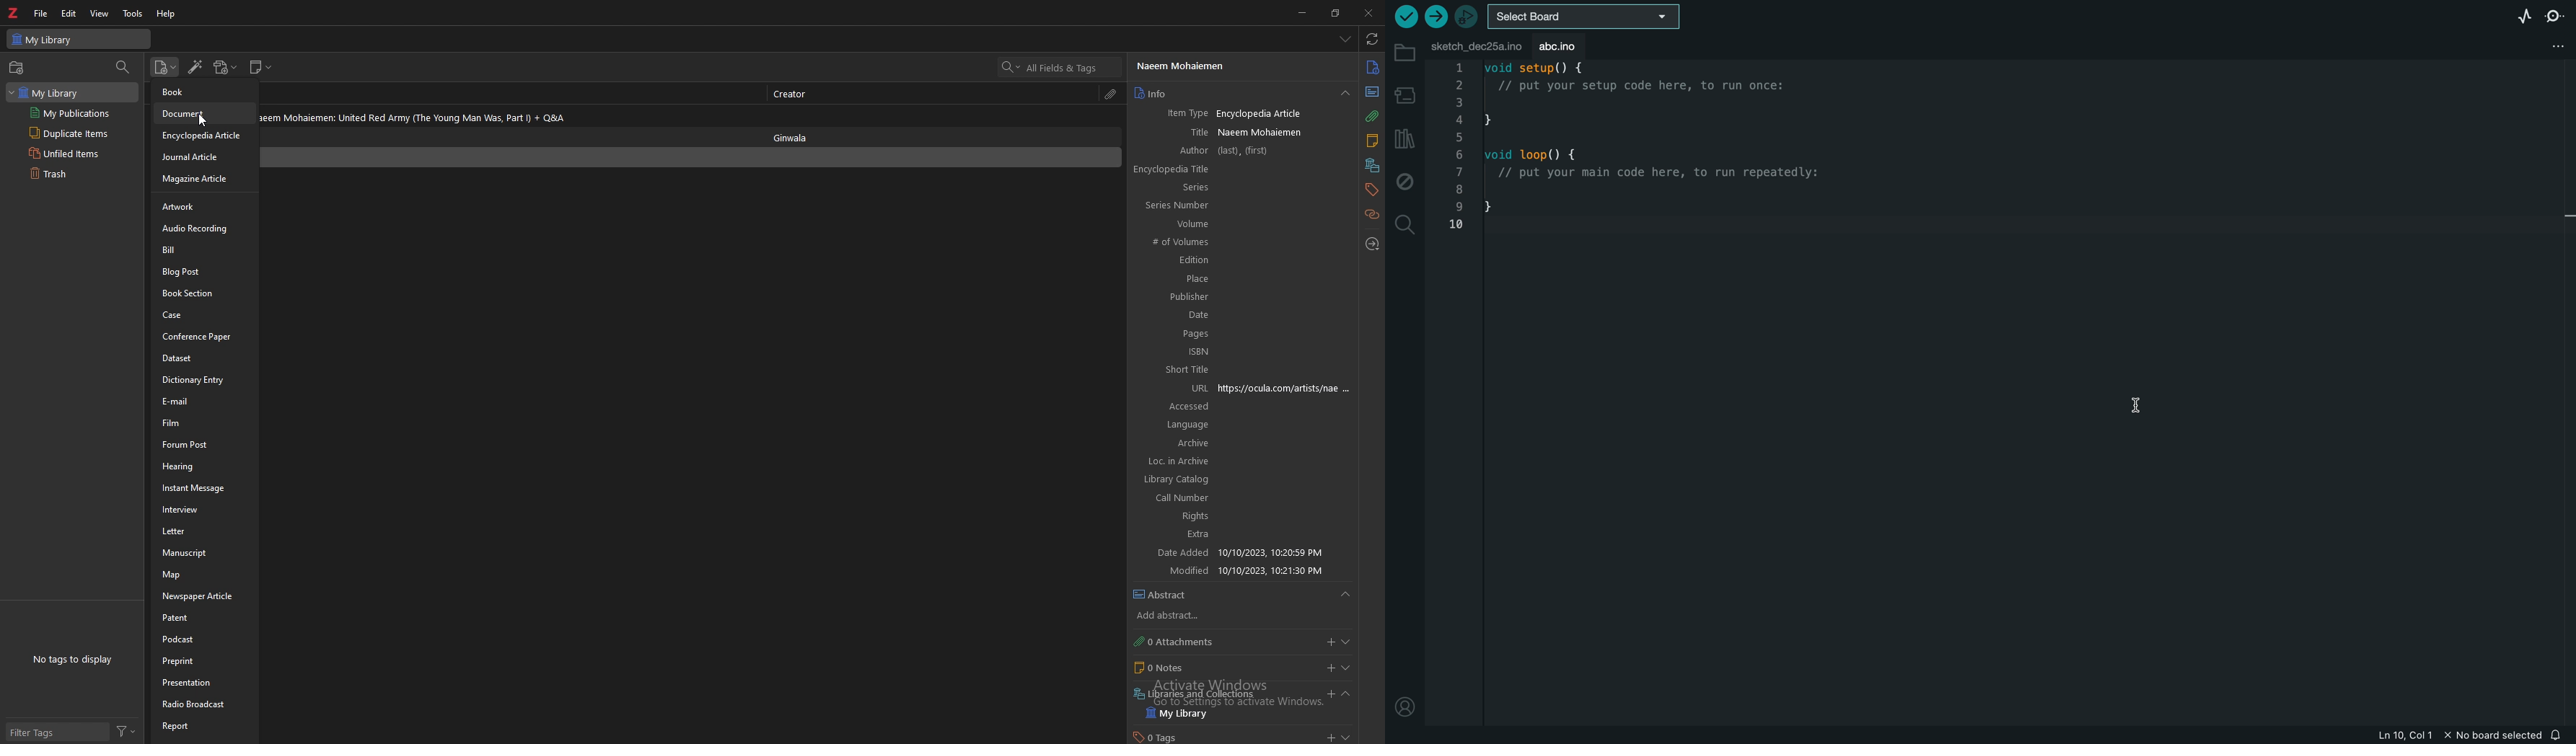 The image size is (2576, 756). What do you see at coordinates (79, 39) in the screenshot?
I see `my library` at bounding box center [79, 39].